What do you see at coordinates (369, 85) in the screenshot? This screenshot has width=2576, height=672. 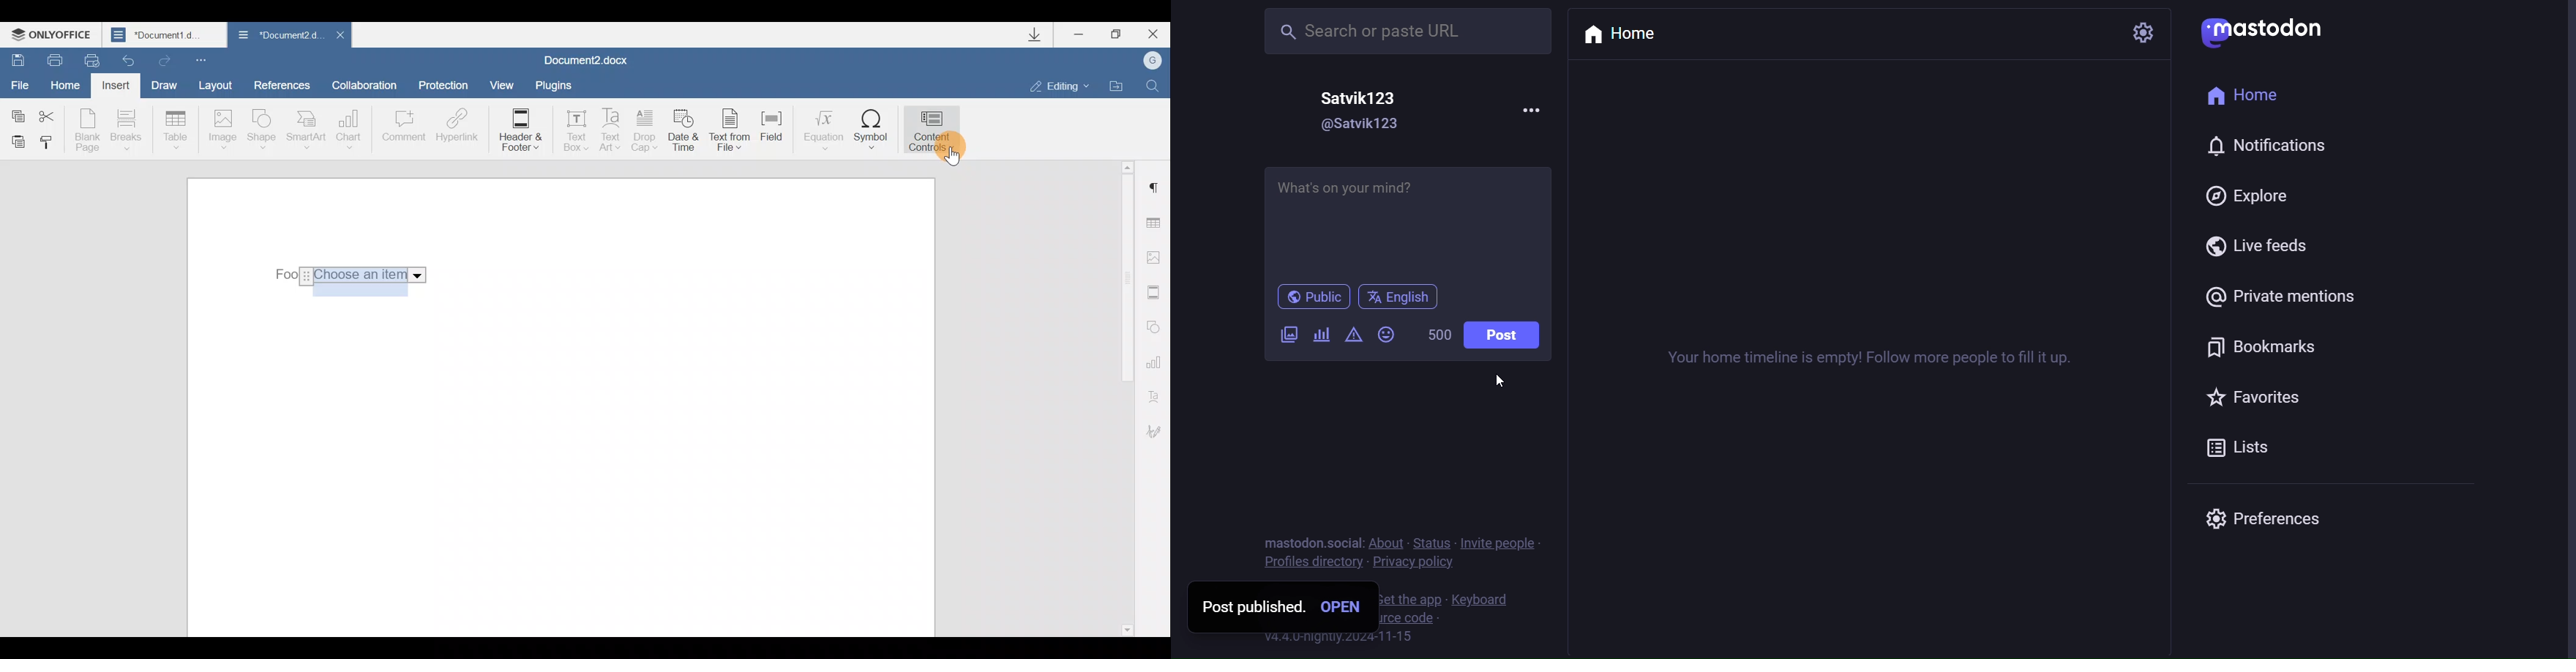 I see `Collaboration` at bounding box center [369, 85].